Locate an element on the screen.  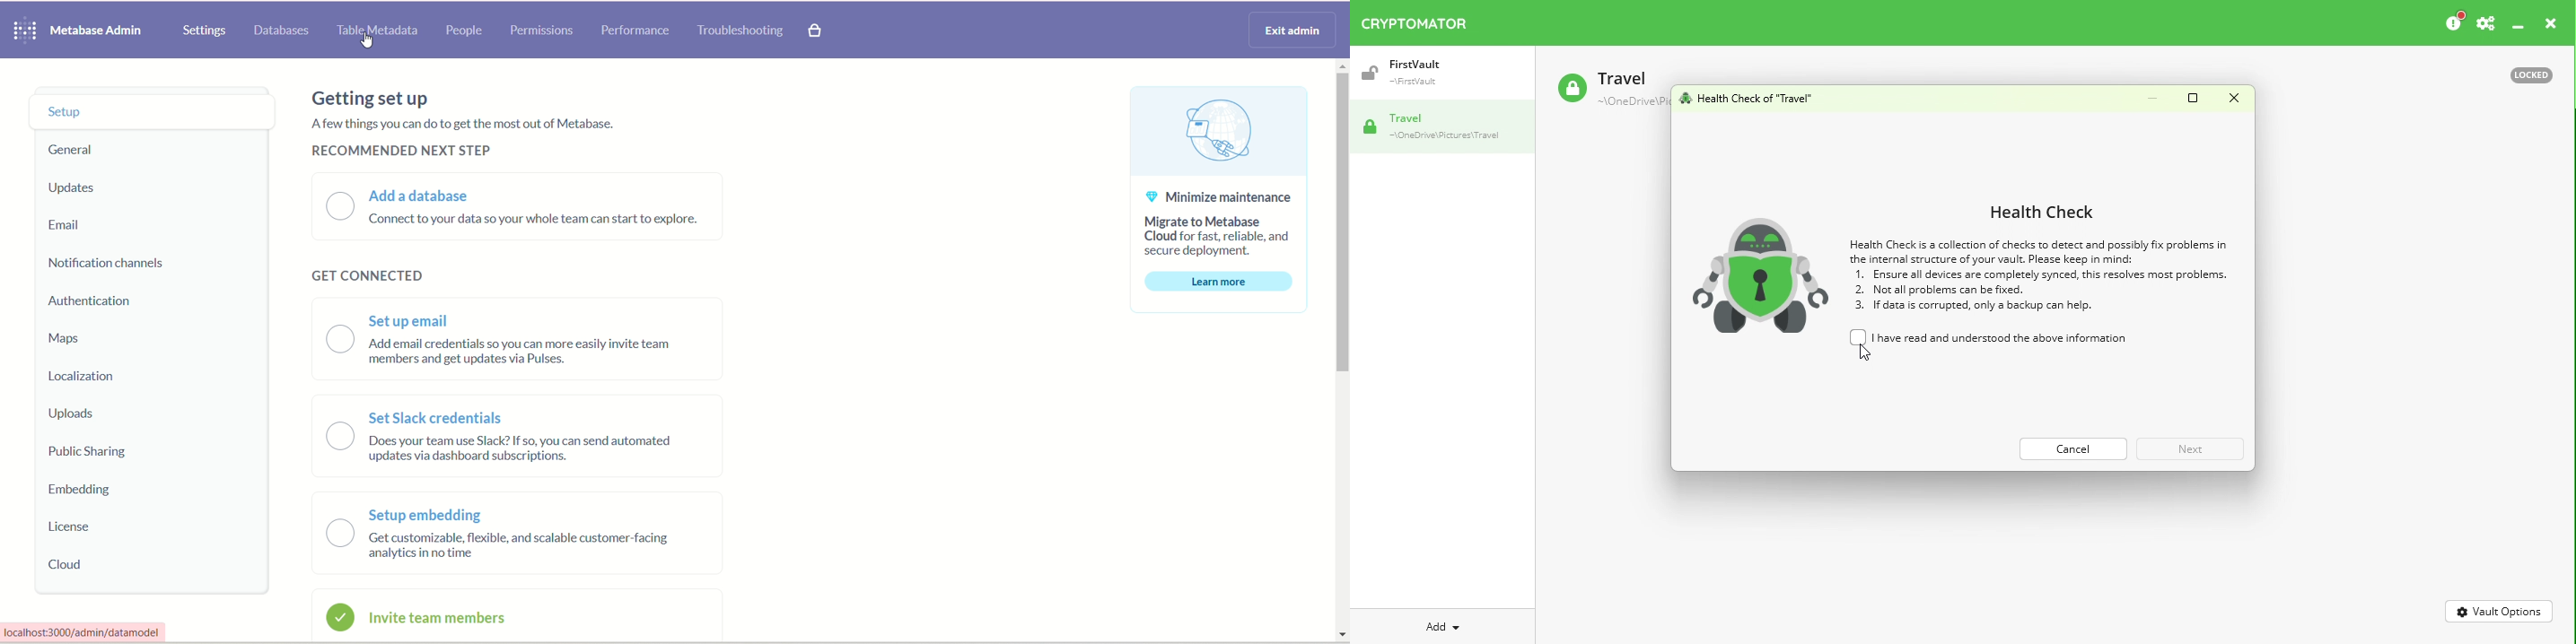
cursor is located at coordinates (374, 39).